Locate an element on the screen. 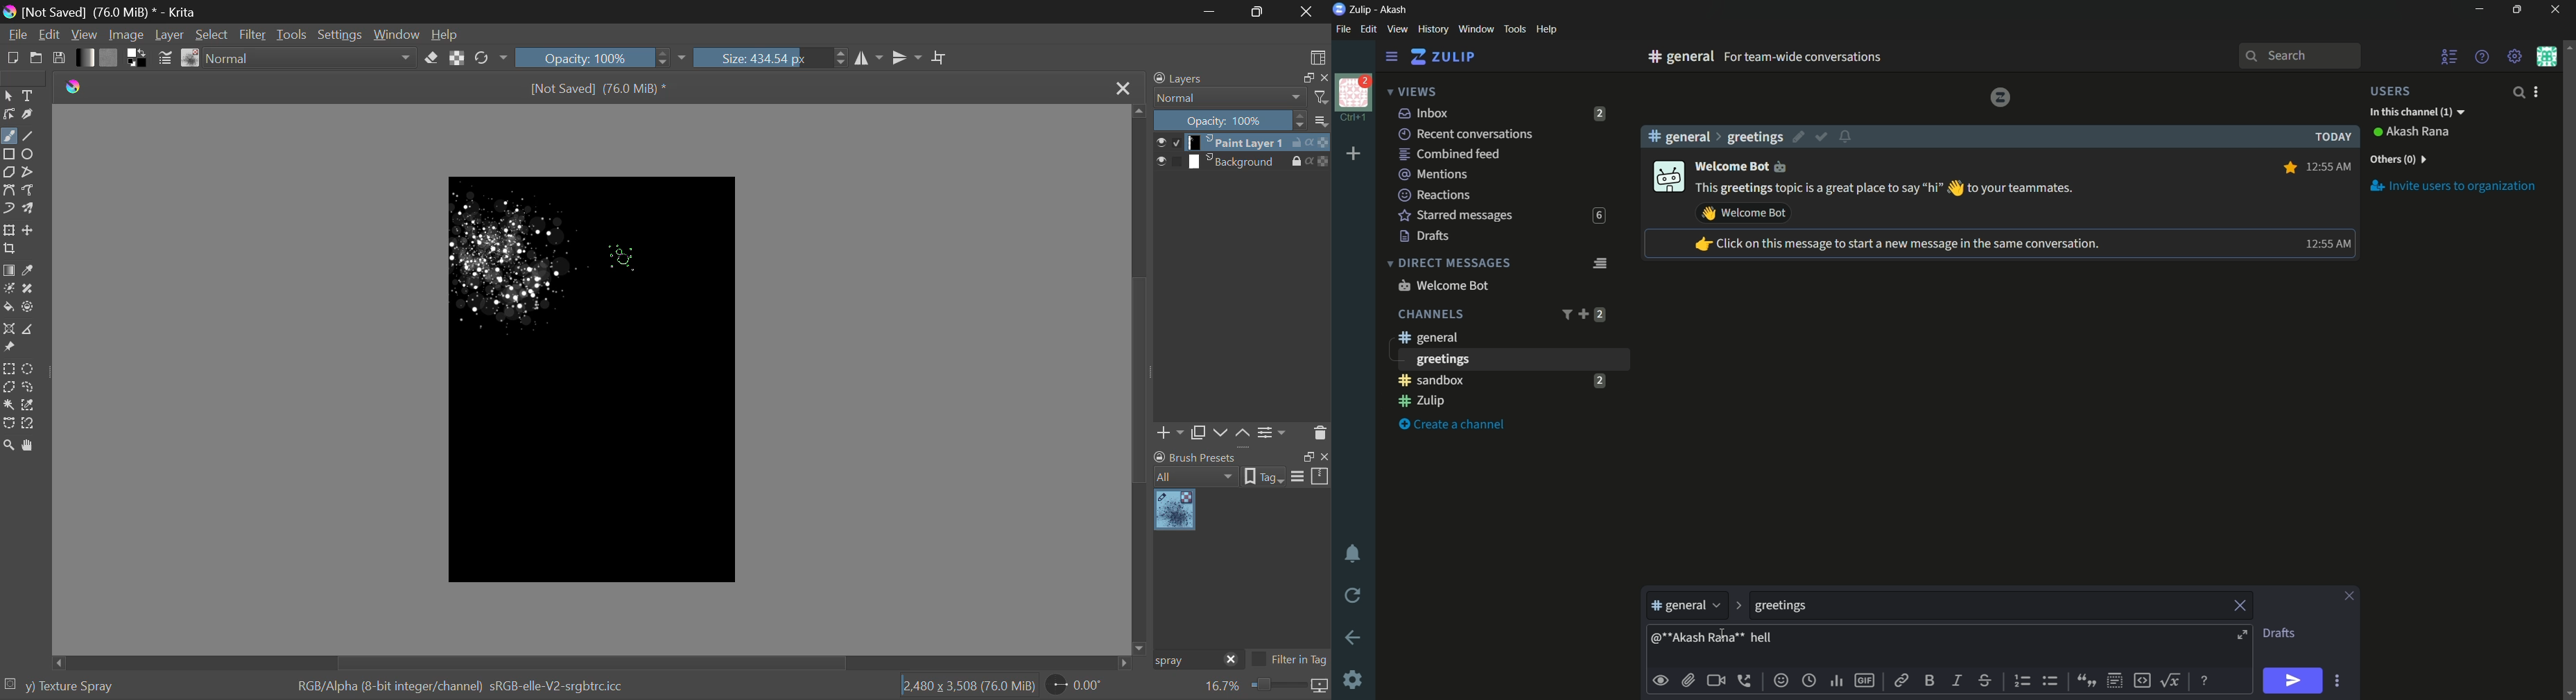 The width and height of the screenshot is (2576, 700). Continuous Fill is located at coordinates (8, 403).